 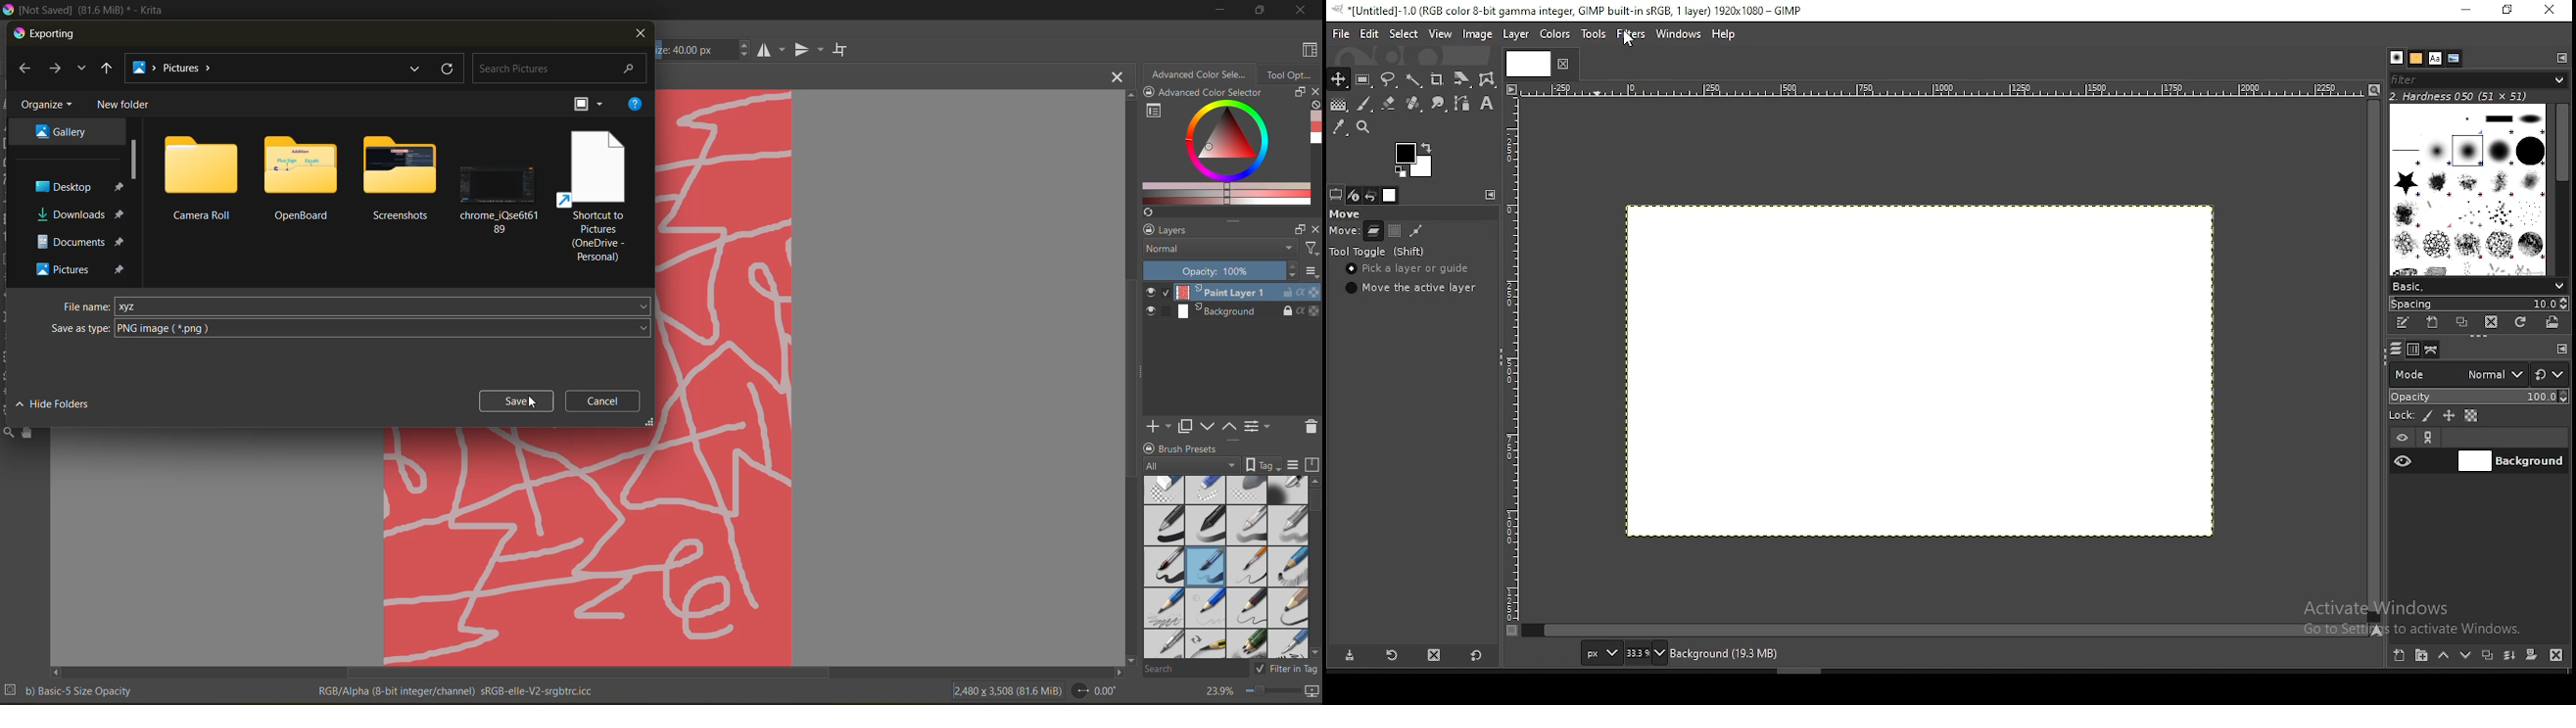 I want to click on help, so click(x=1726, y=35).